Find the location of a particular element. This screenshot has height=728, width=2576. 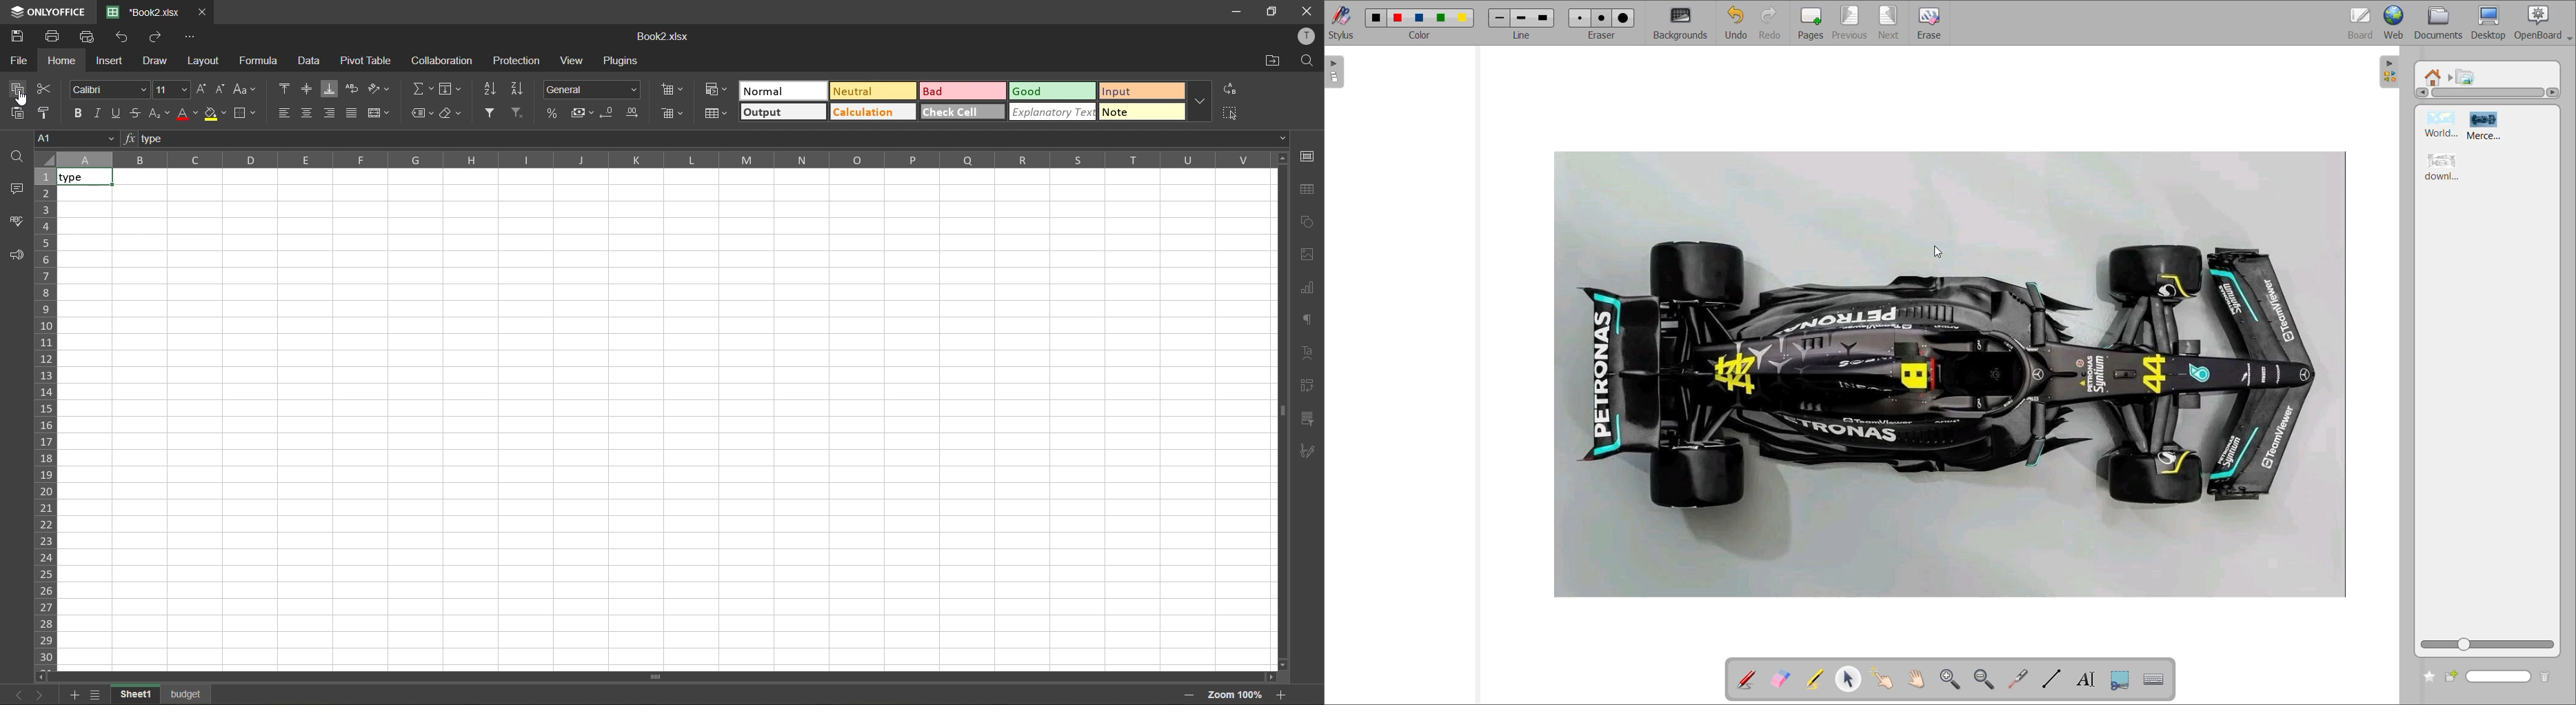

desktop is located at coordinates (2487, 22).